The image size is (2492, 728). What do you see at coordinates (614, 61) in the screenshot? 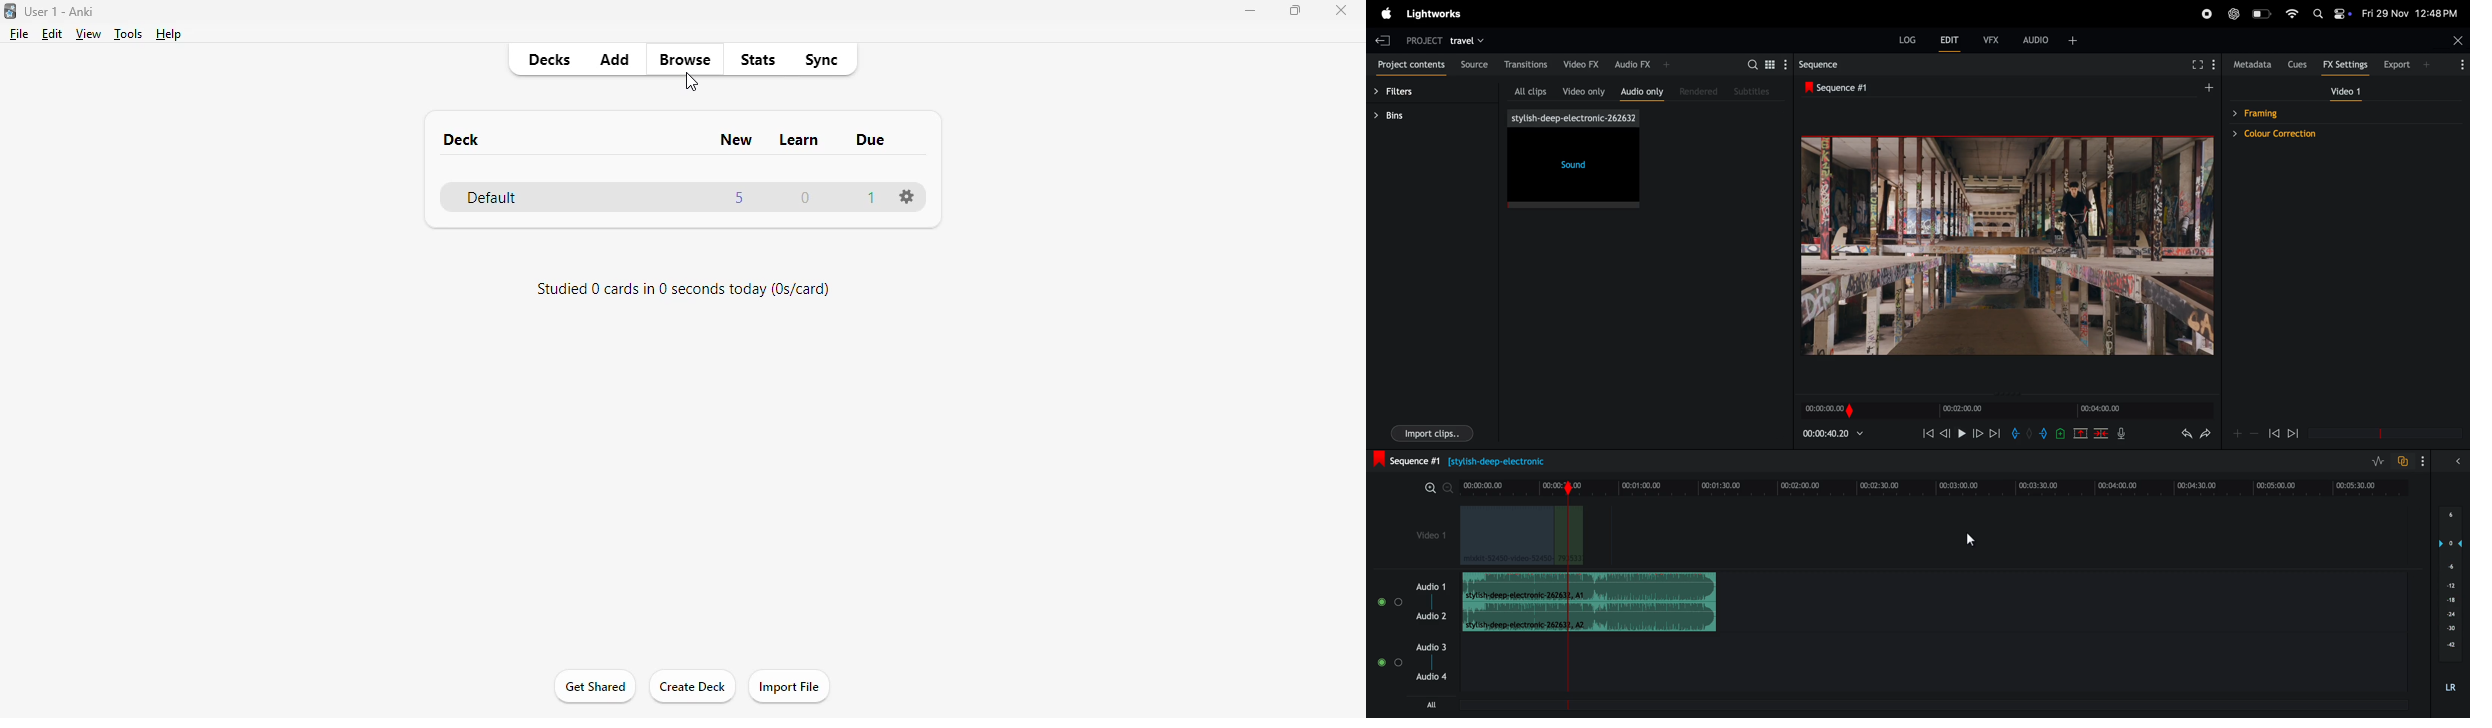
I see `add` at bounding box center [614, 61].